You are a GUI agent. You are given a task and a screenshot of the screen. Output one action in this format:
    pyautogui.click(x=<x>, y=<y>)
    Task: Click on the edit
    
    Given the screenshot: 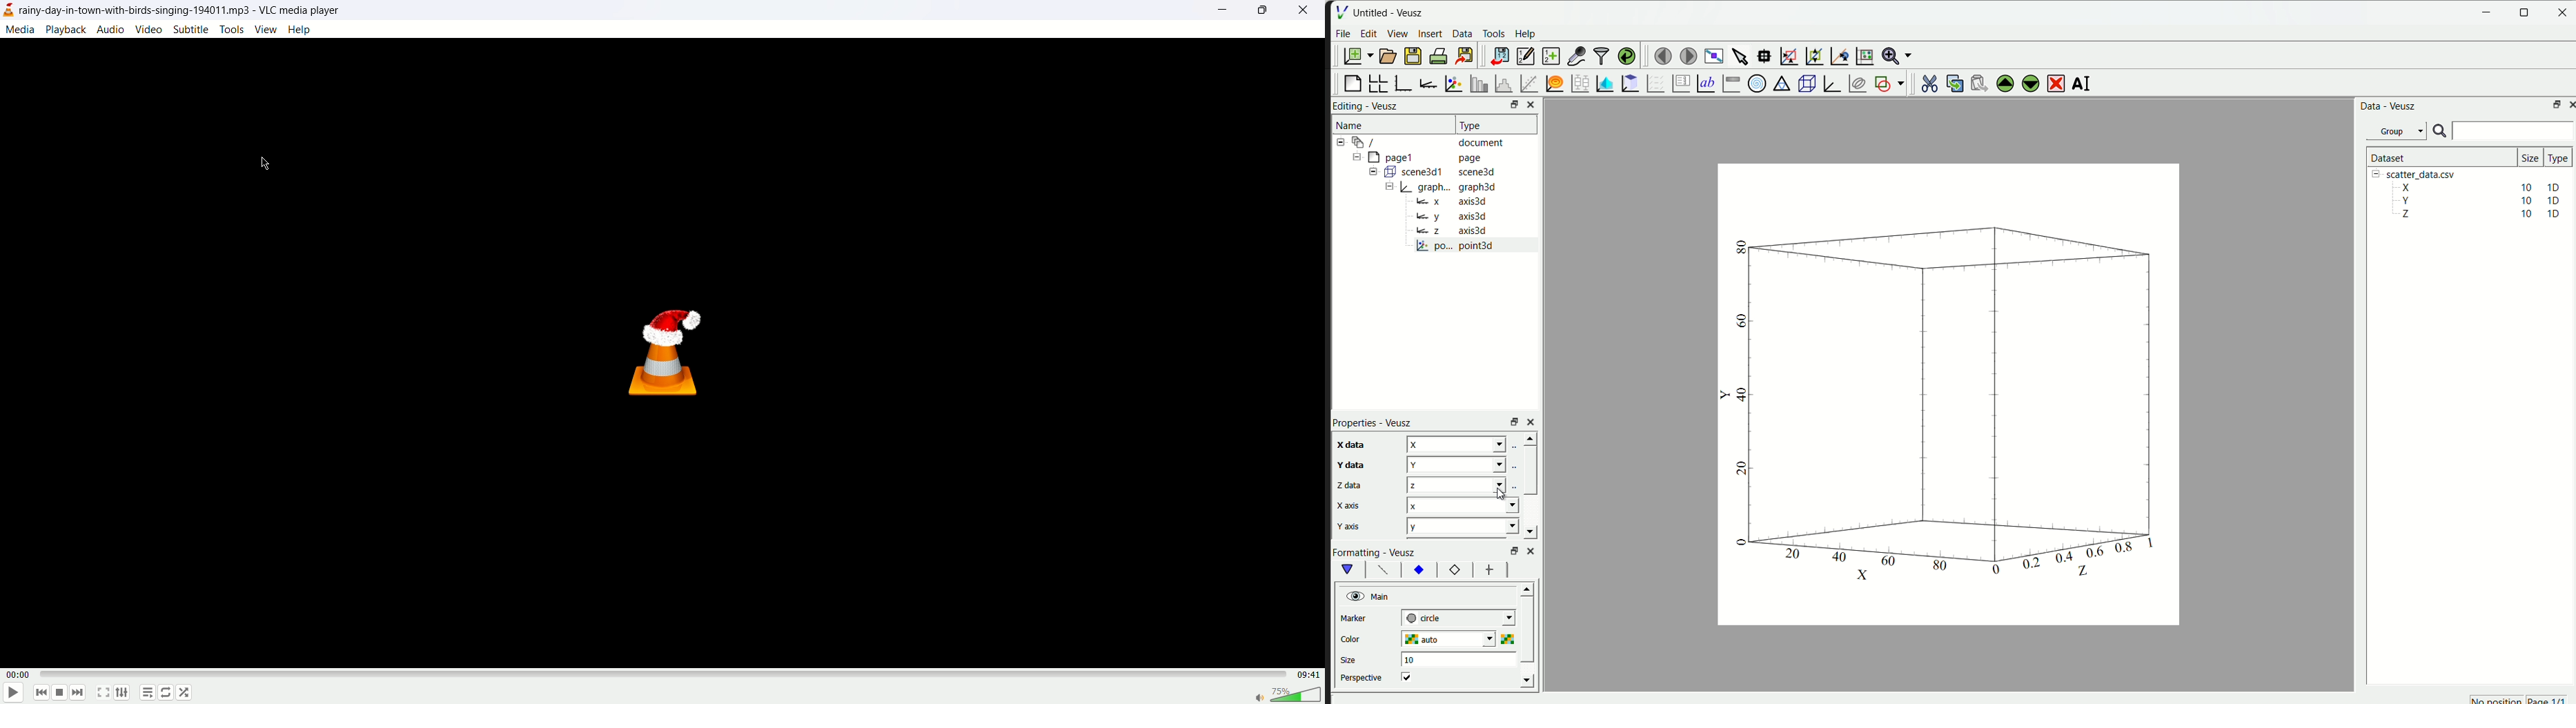 What is the action you would take?
    pyautogui.click(x=1368, y=33)
    